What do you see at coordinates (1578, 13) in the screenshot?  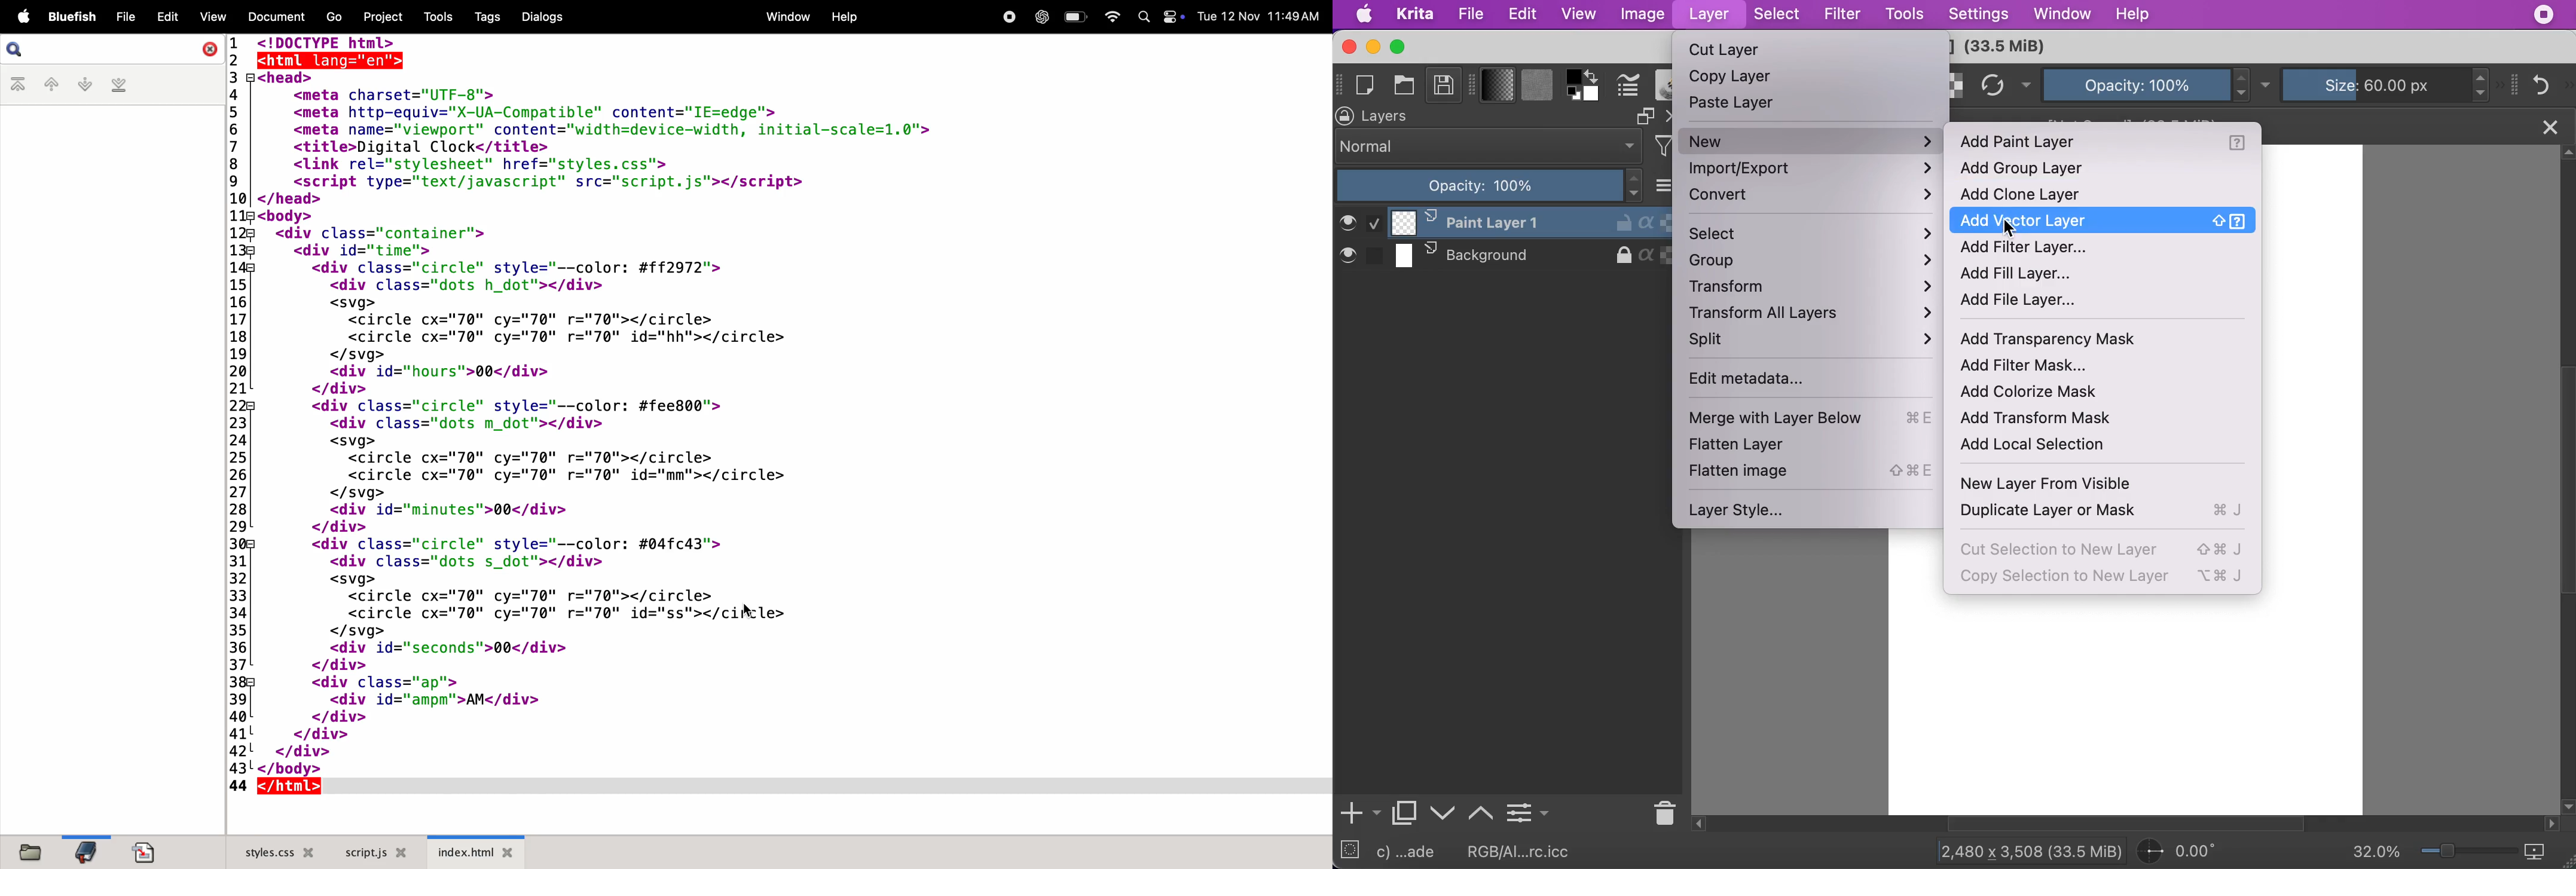 I see `view` at bounding box center [1578, 13].